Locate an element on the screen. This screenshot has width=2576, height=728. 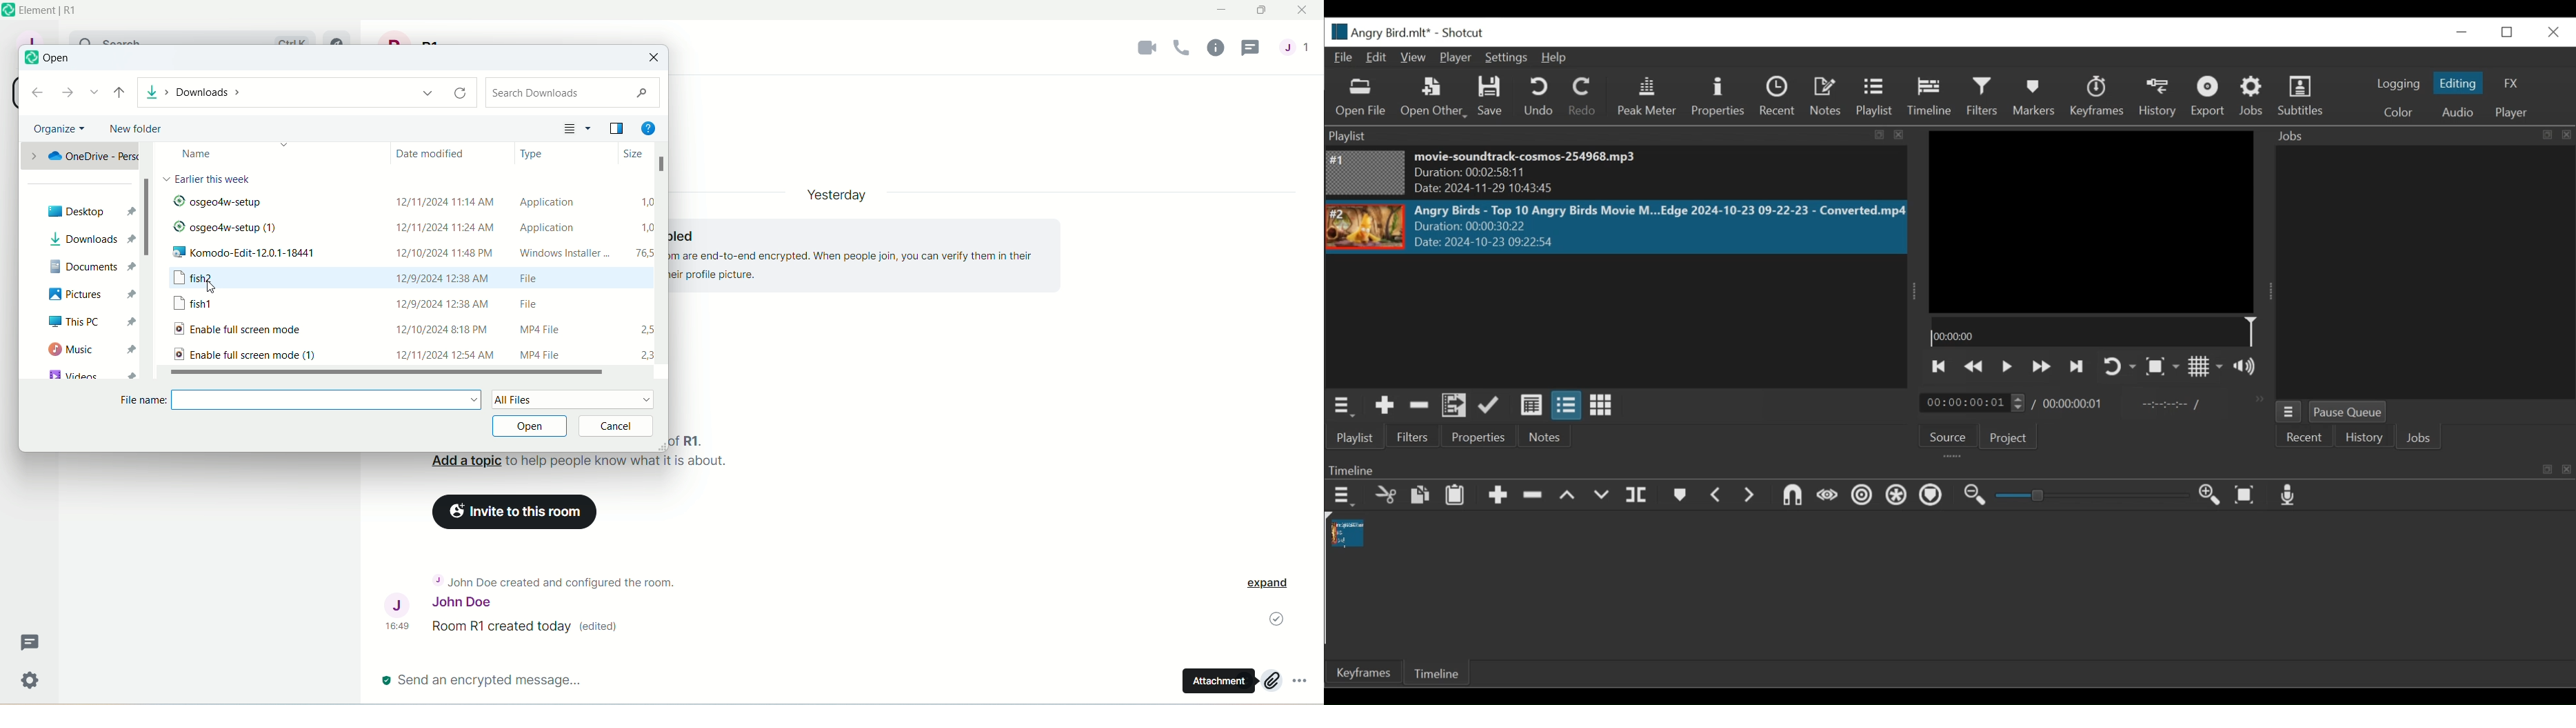
Slider is located at coordinates (2093, 497).